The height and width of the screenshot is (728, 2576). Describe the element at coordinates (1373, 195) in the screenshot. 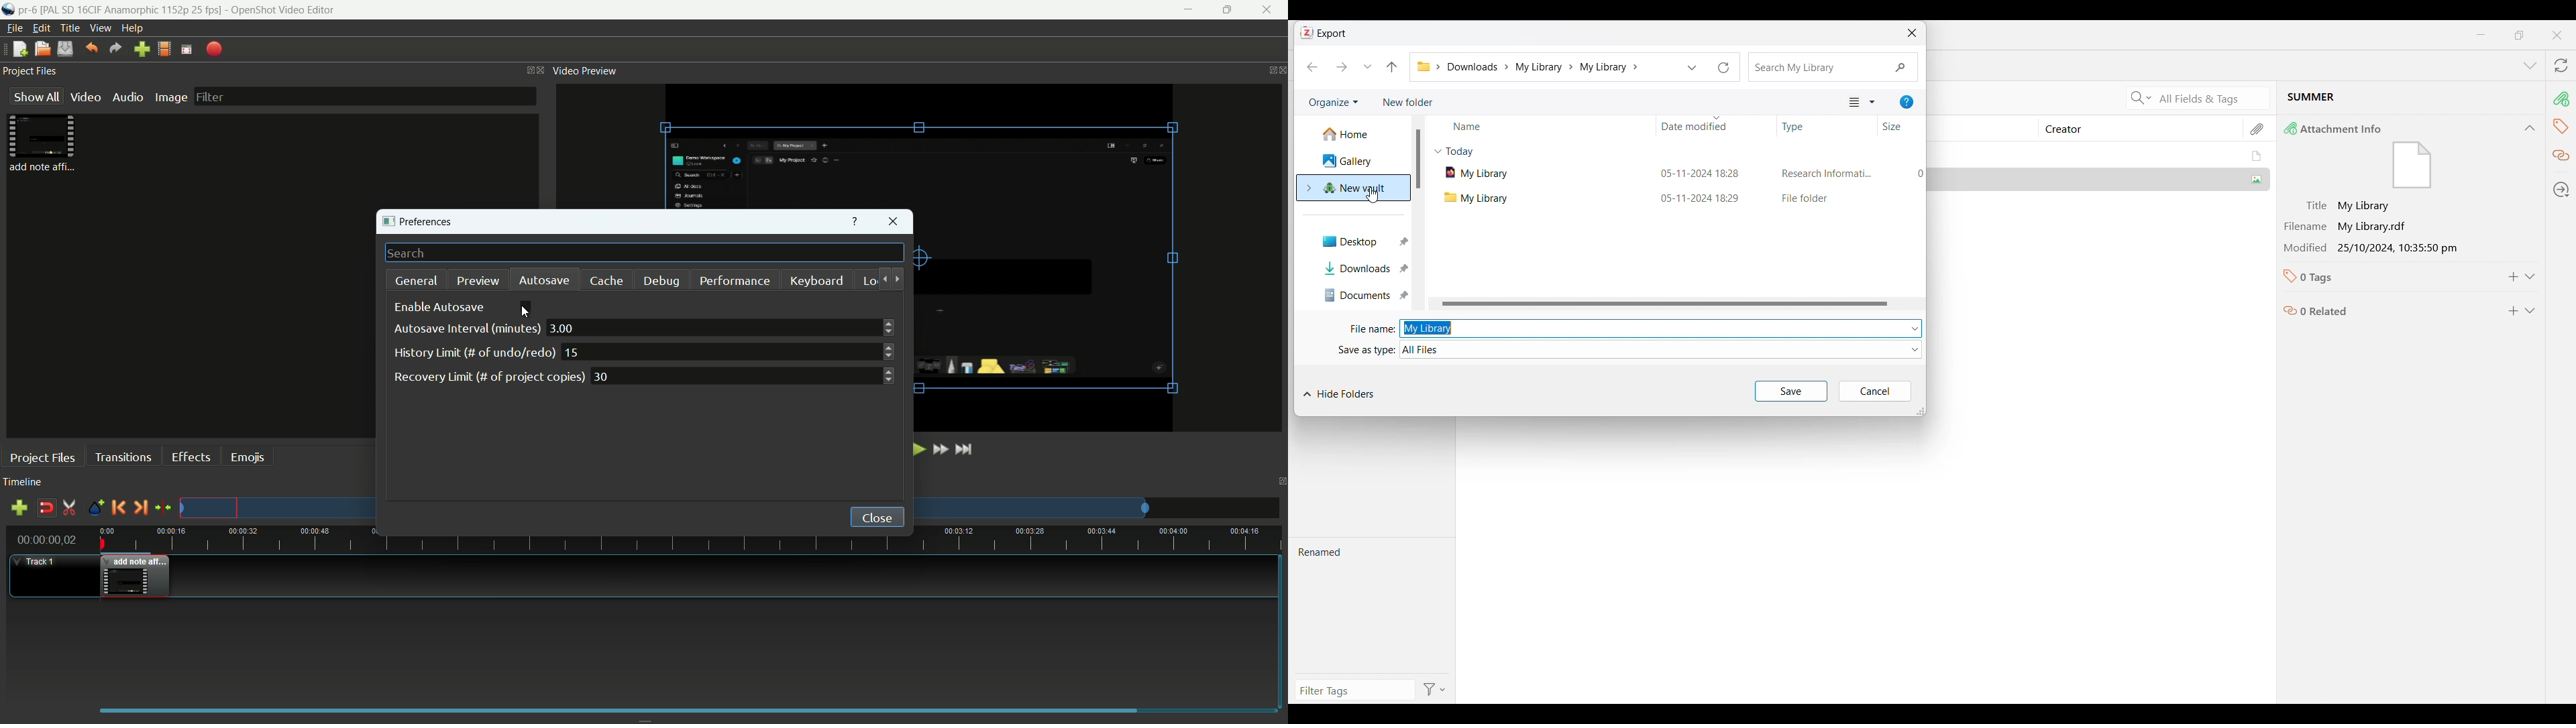

I see `Cursor` at that location.